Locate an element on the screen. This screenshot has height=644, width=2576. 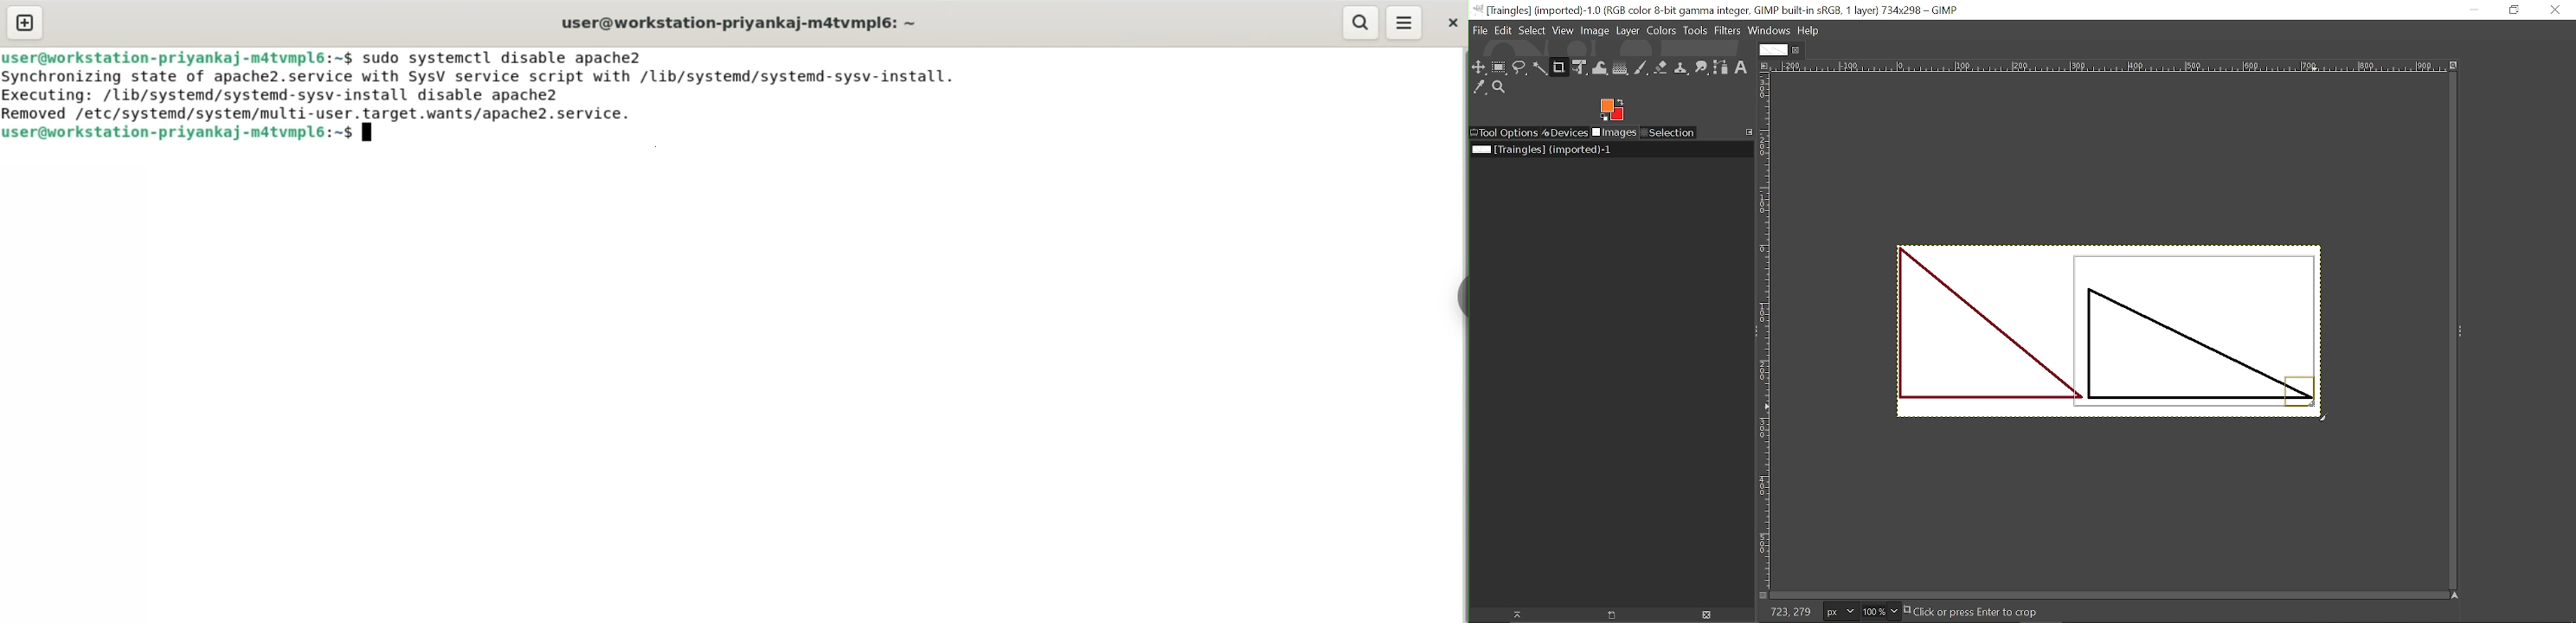
Edit is located at coordinates (1505, 31).